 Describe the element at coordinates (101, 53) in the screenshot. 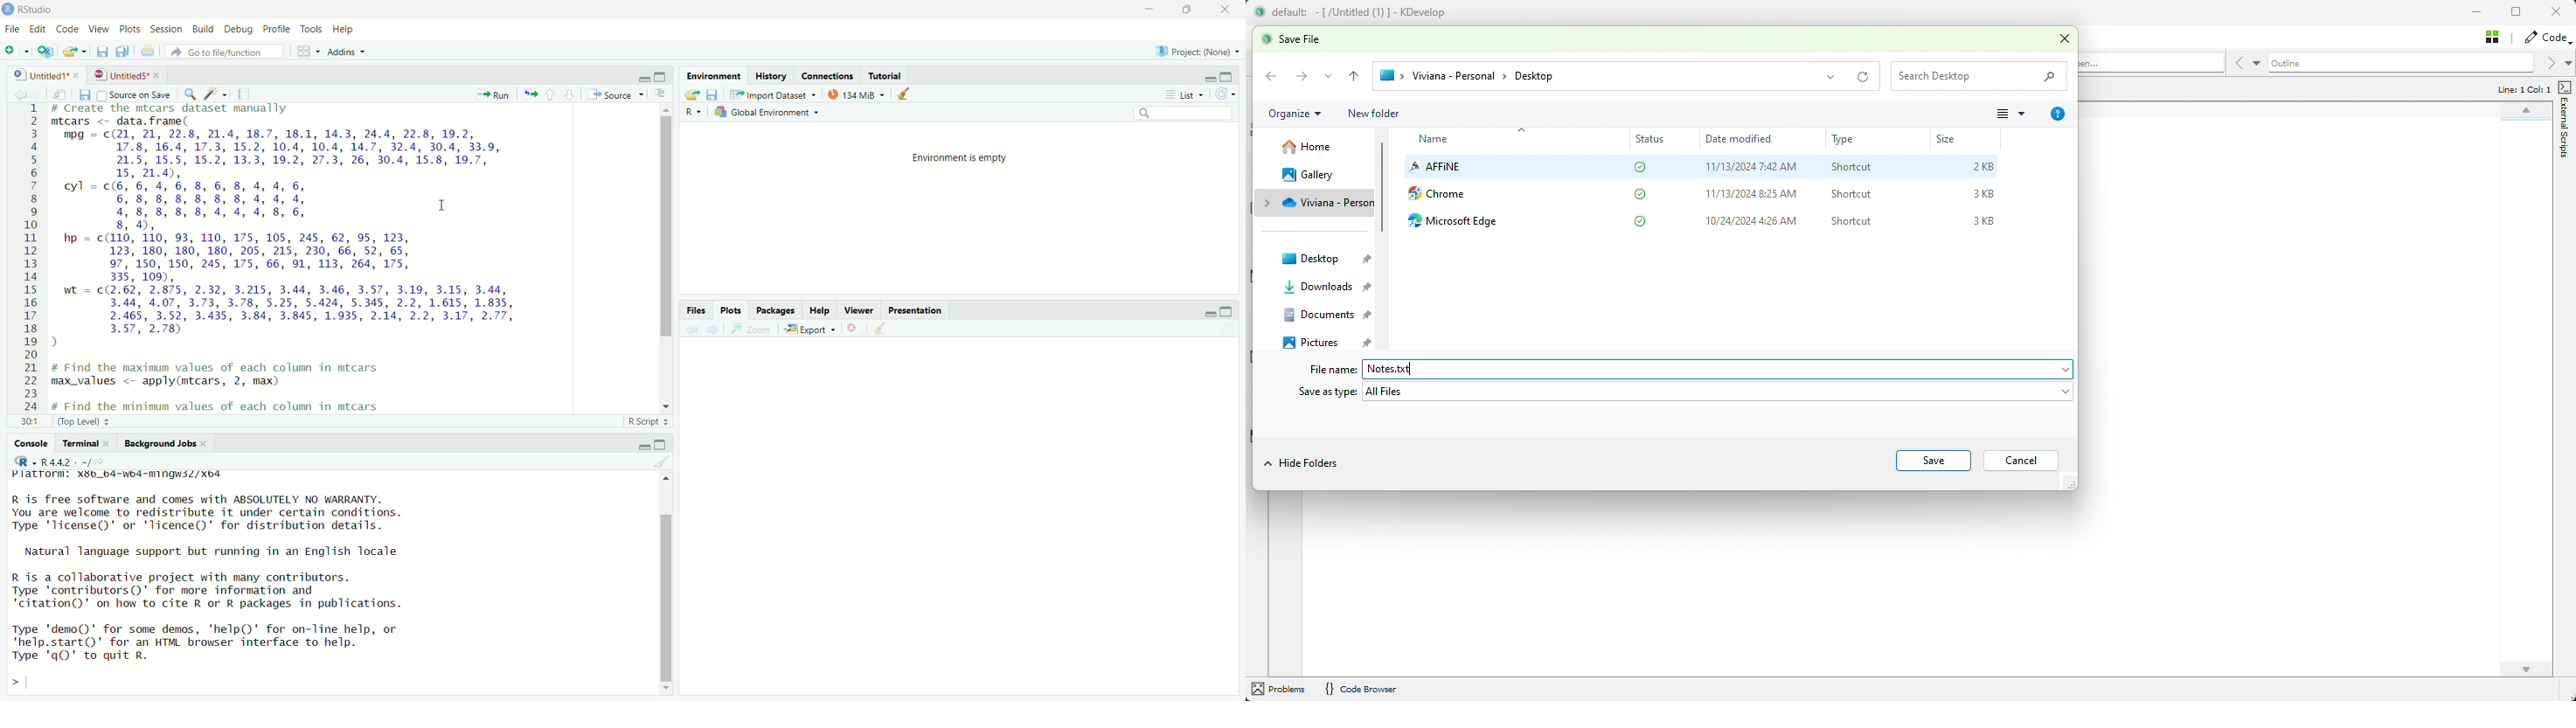

I see `save` at that location.